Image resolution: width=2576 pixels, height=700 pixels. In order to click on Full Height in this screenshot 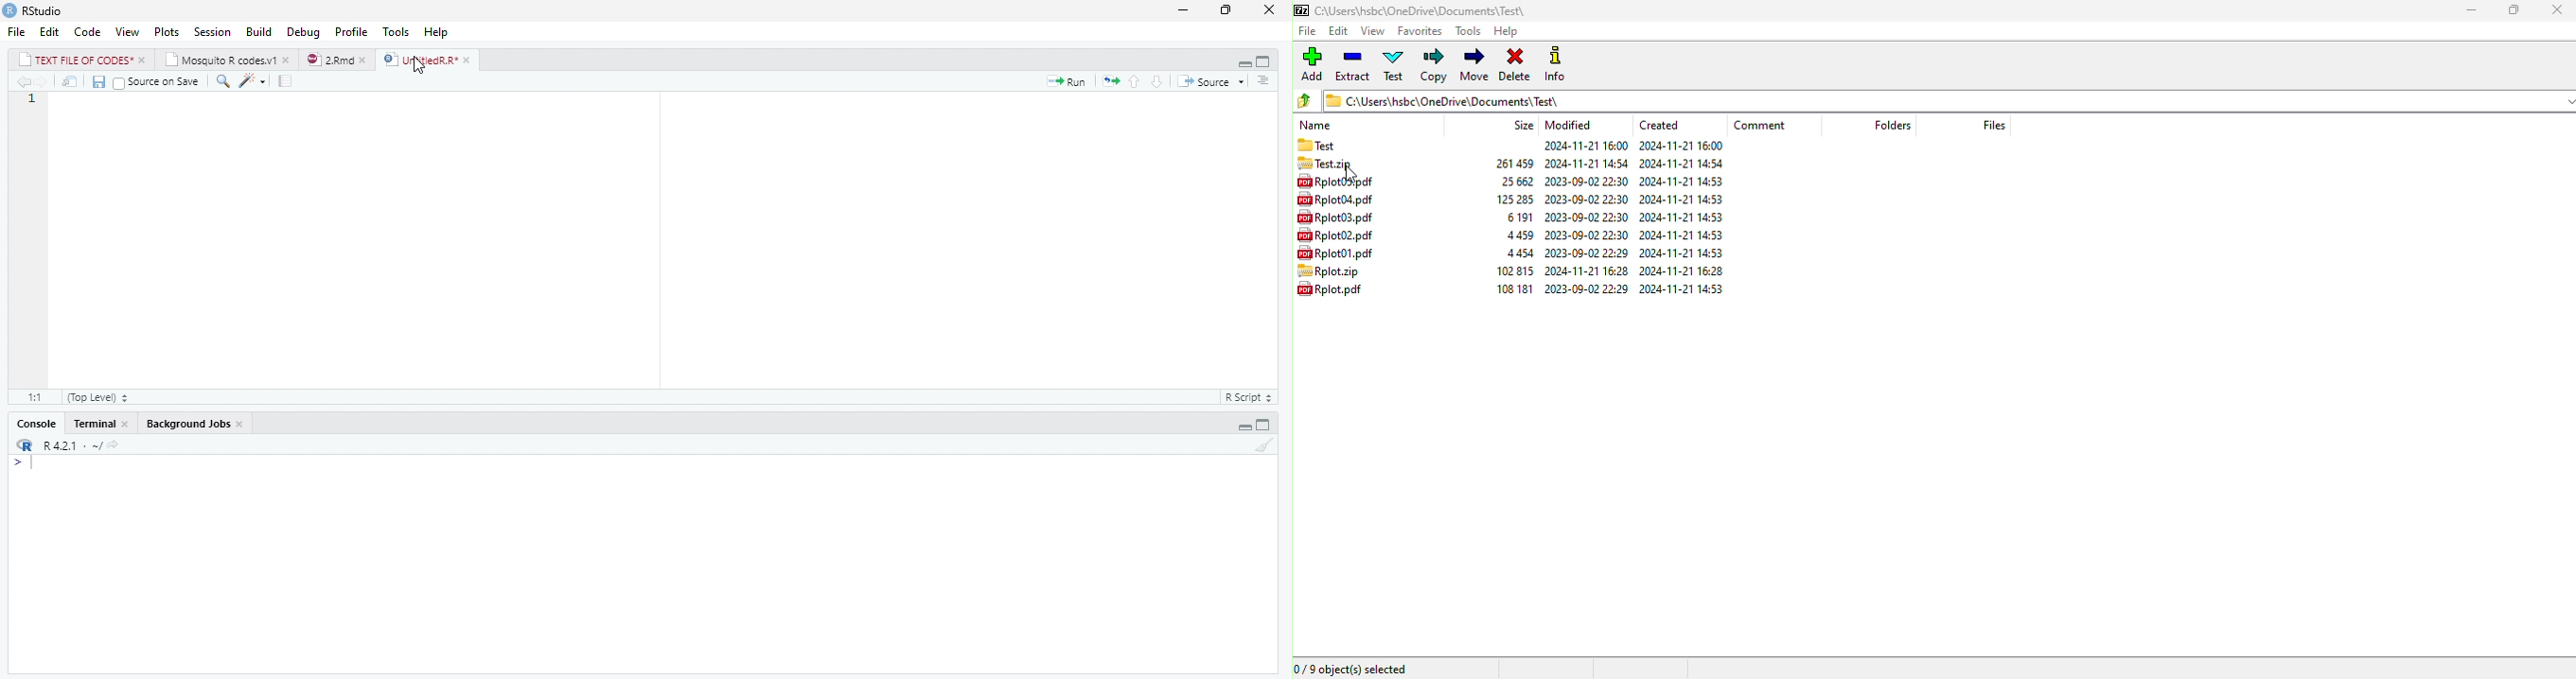, I will do `click(1263, 61)`.